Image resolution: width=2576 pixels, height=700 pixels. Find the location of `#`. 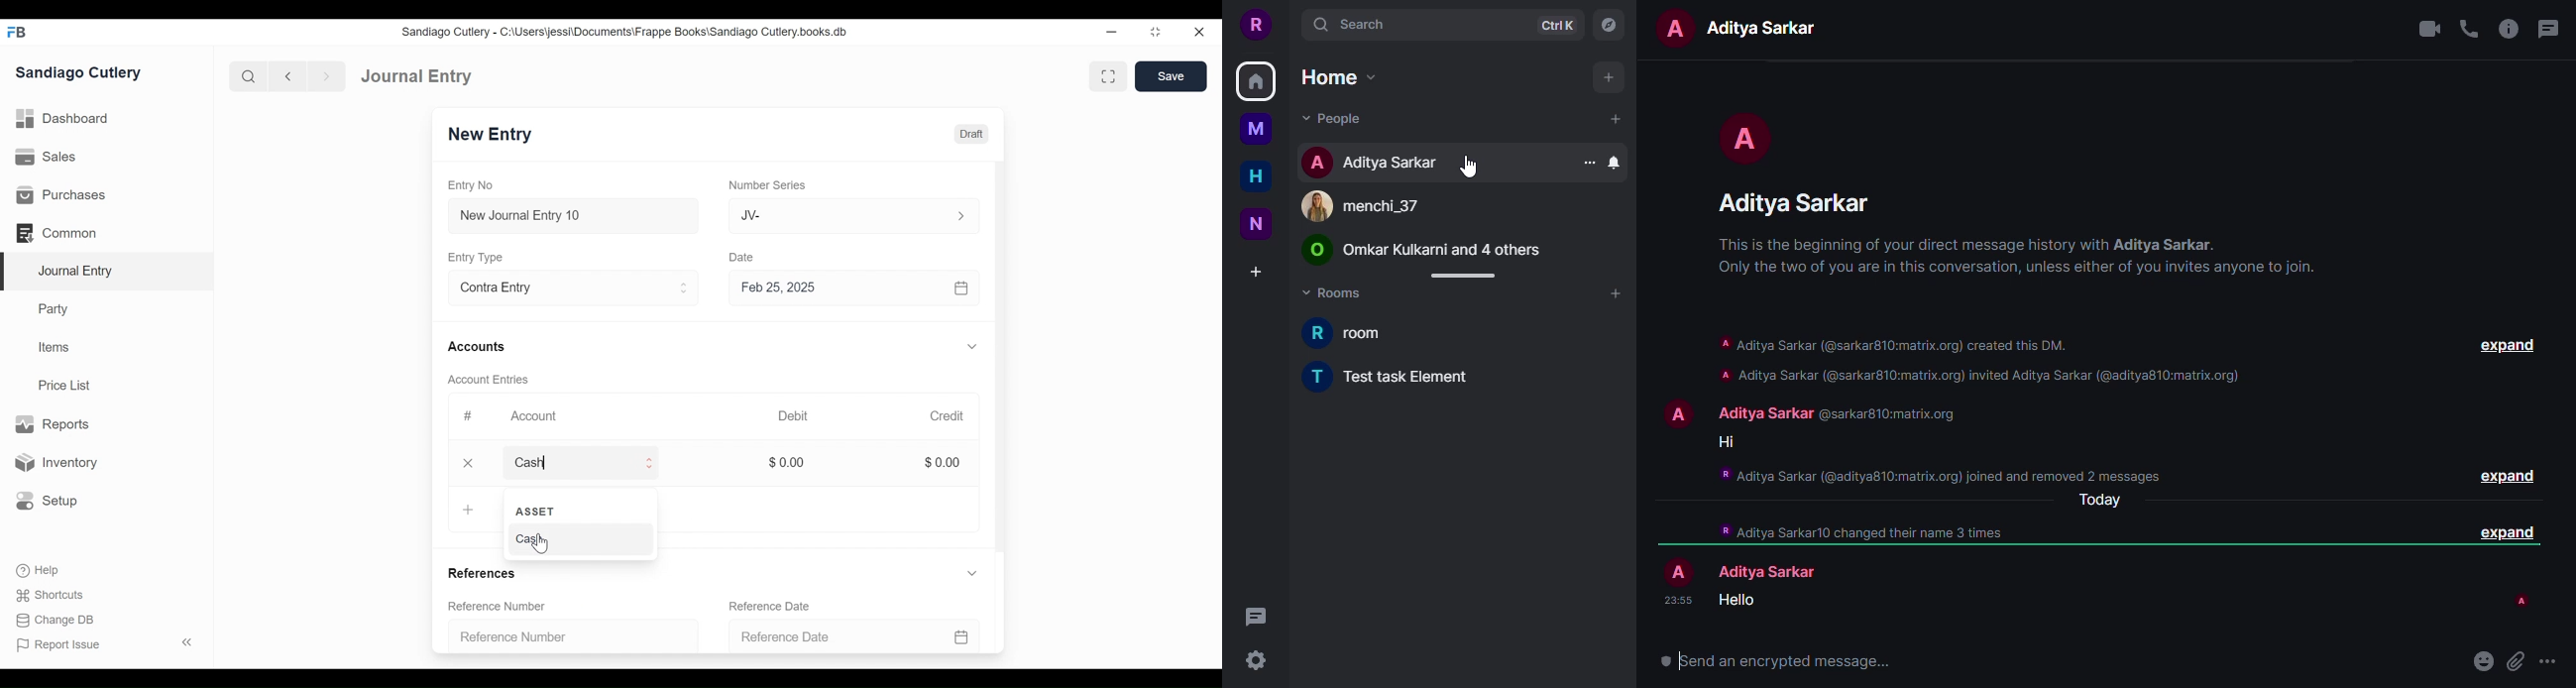

# is located at coordinates (471, 415).